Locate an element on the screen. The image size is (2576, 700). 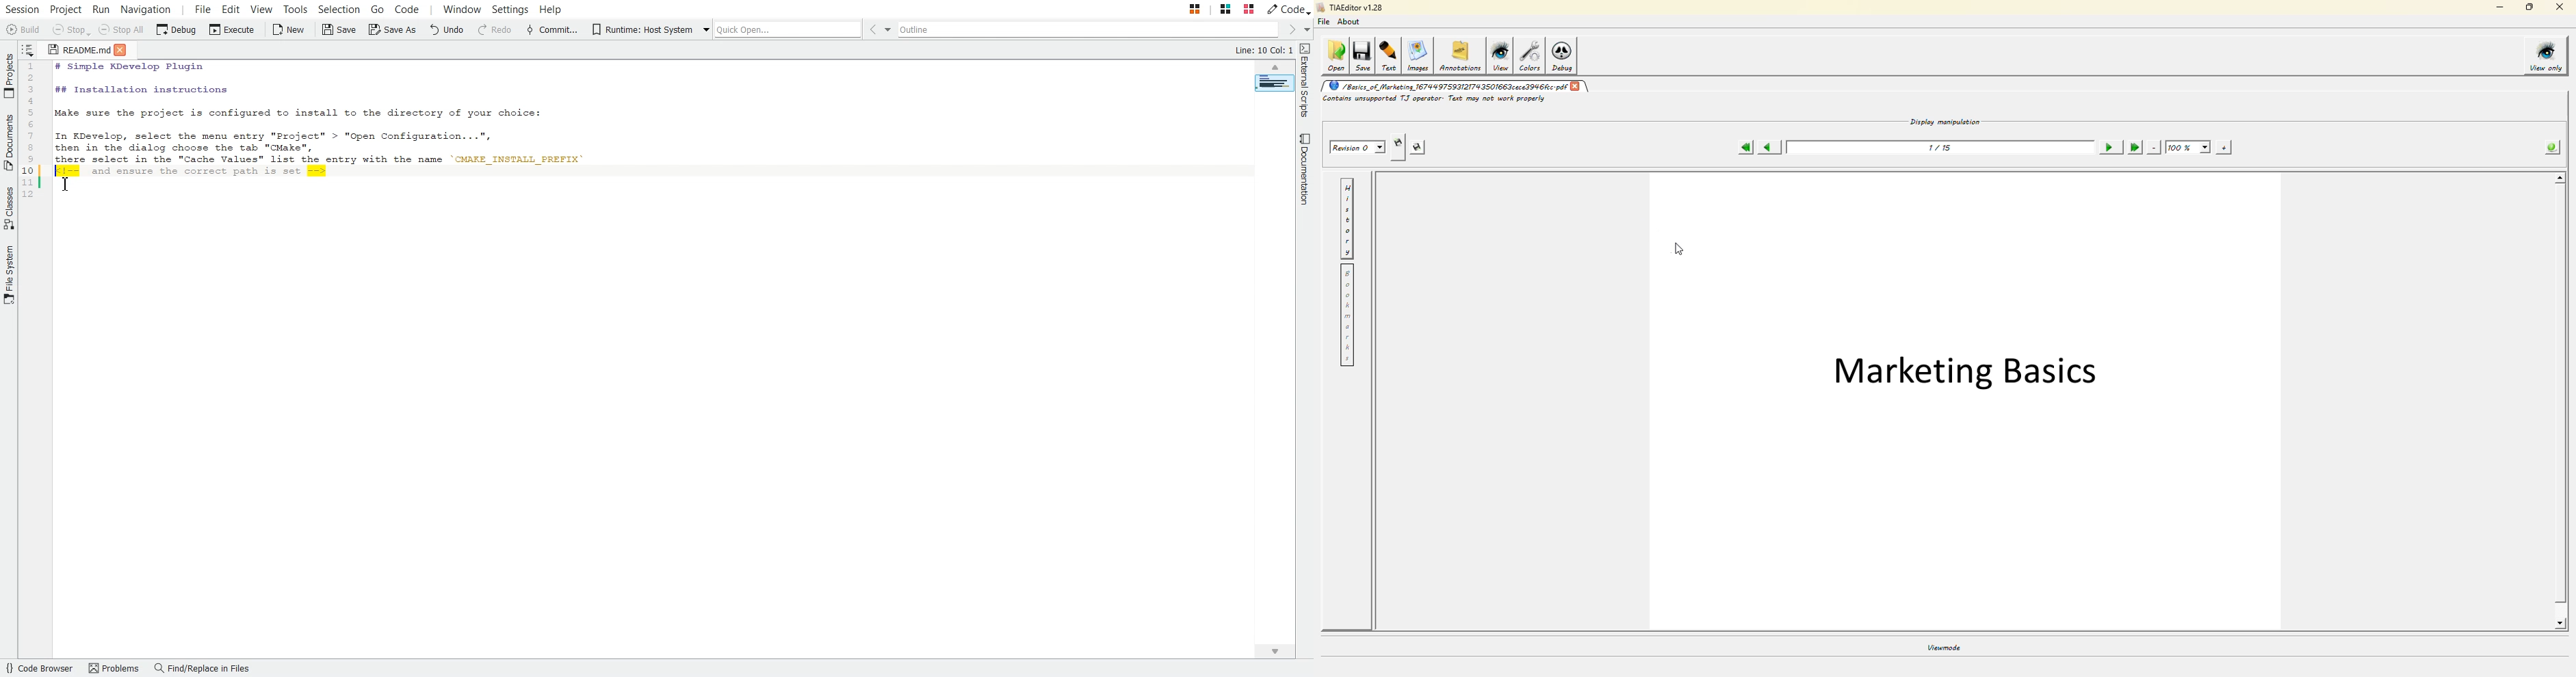
Tools is located at coordinates (296, 8).